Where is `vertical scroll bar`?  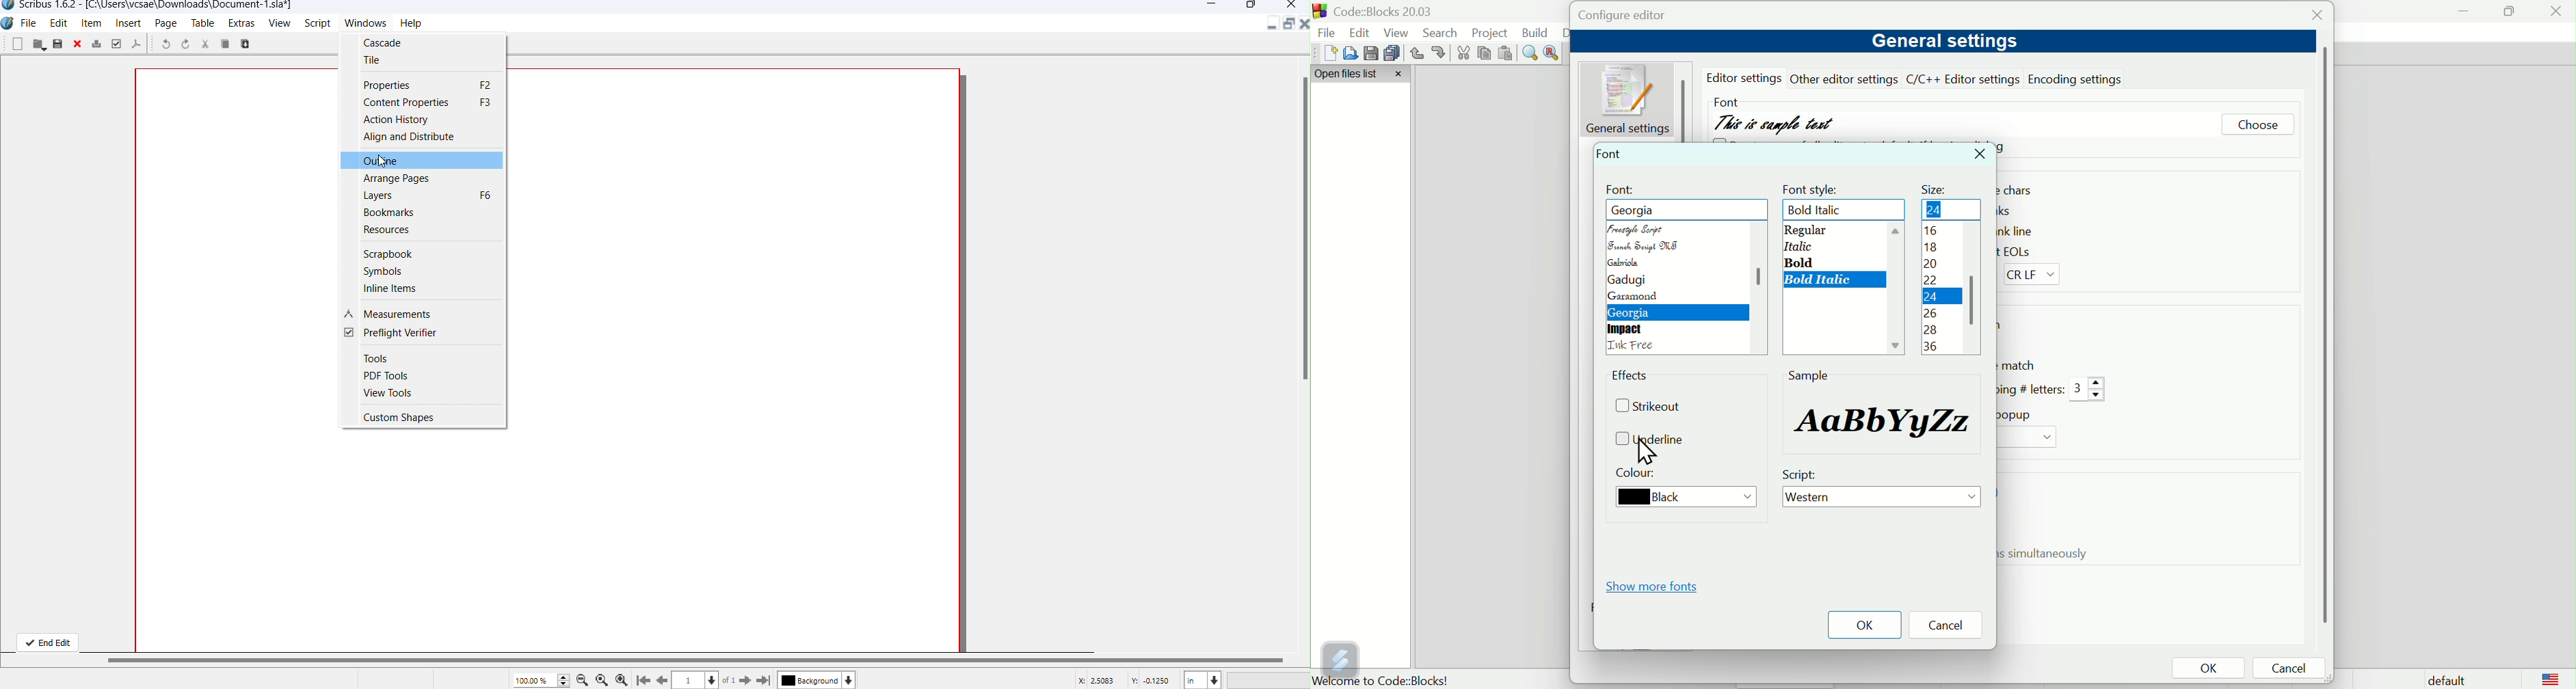
vertical scroll bar is located at coordinates (1302, 221).